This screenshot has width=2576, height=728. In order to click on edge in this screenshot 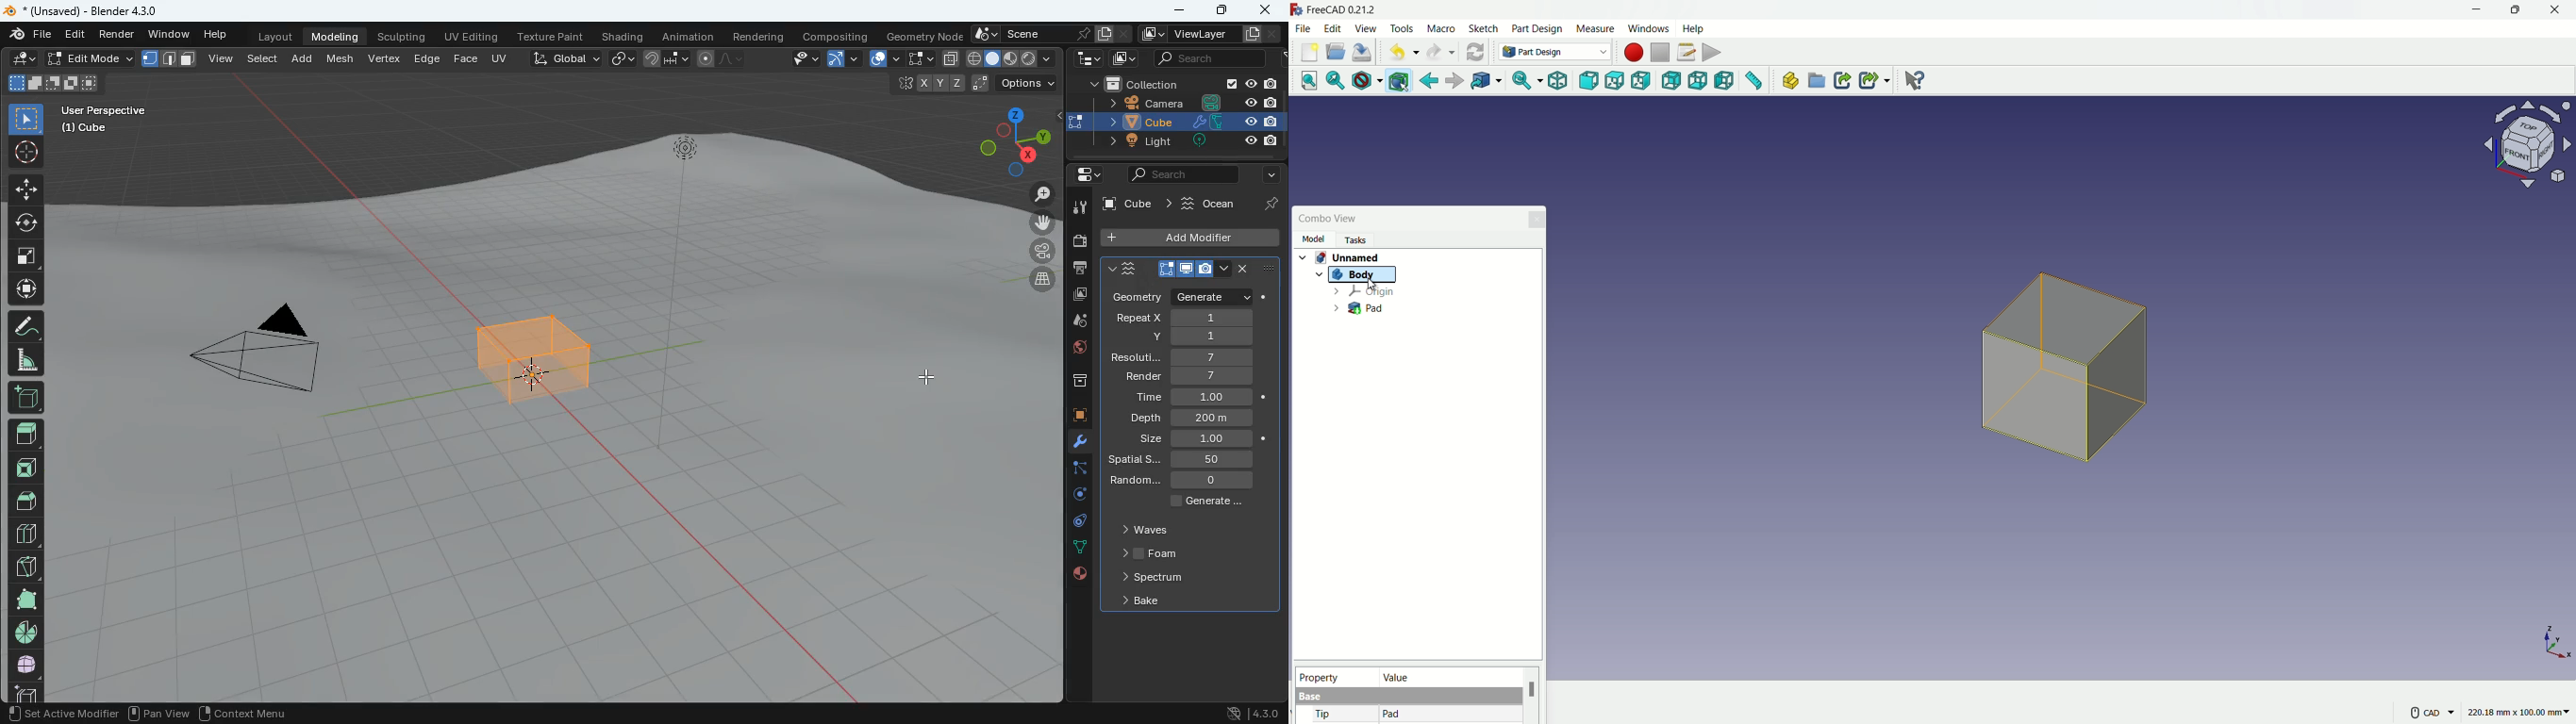, I will do `click(1072, 469)`.